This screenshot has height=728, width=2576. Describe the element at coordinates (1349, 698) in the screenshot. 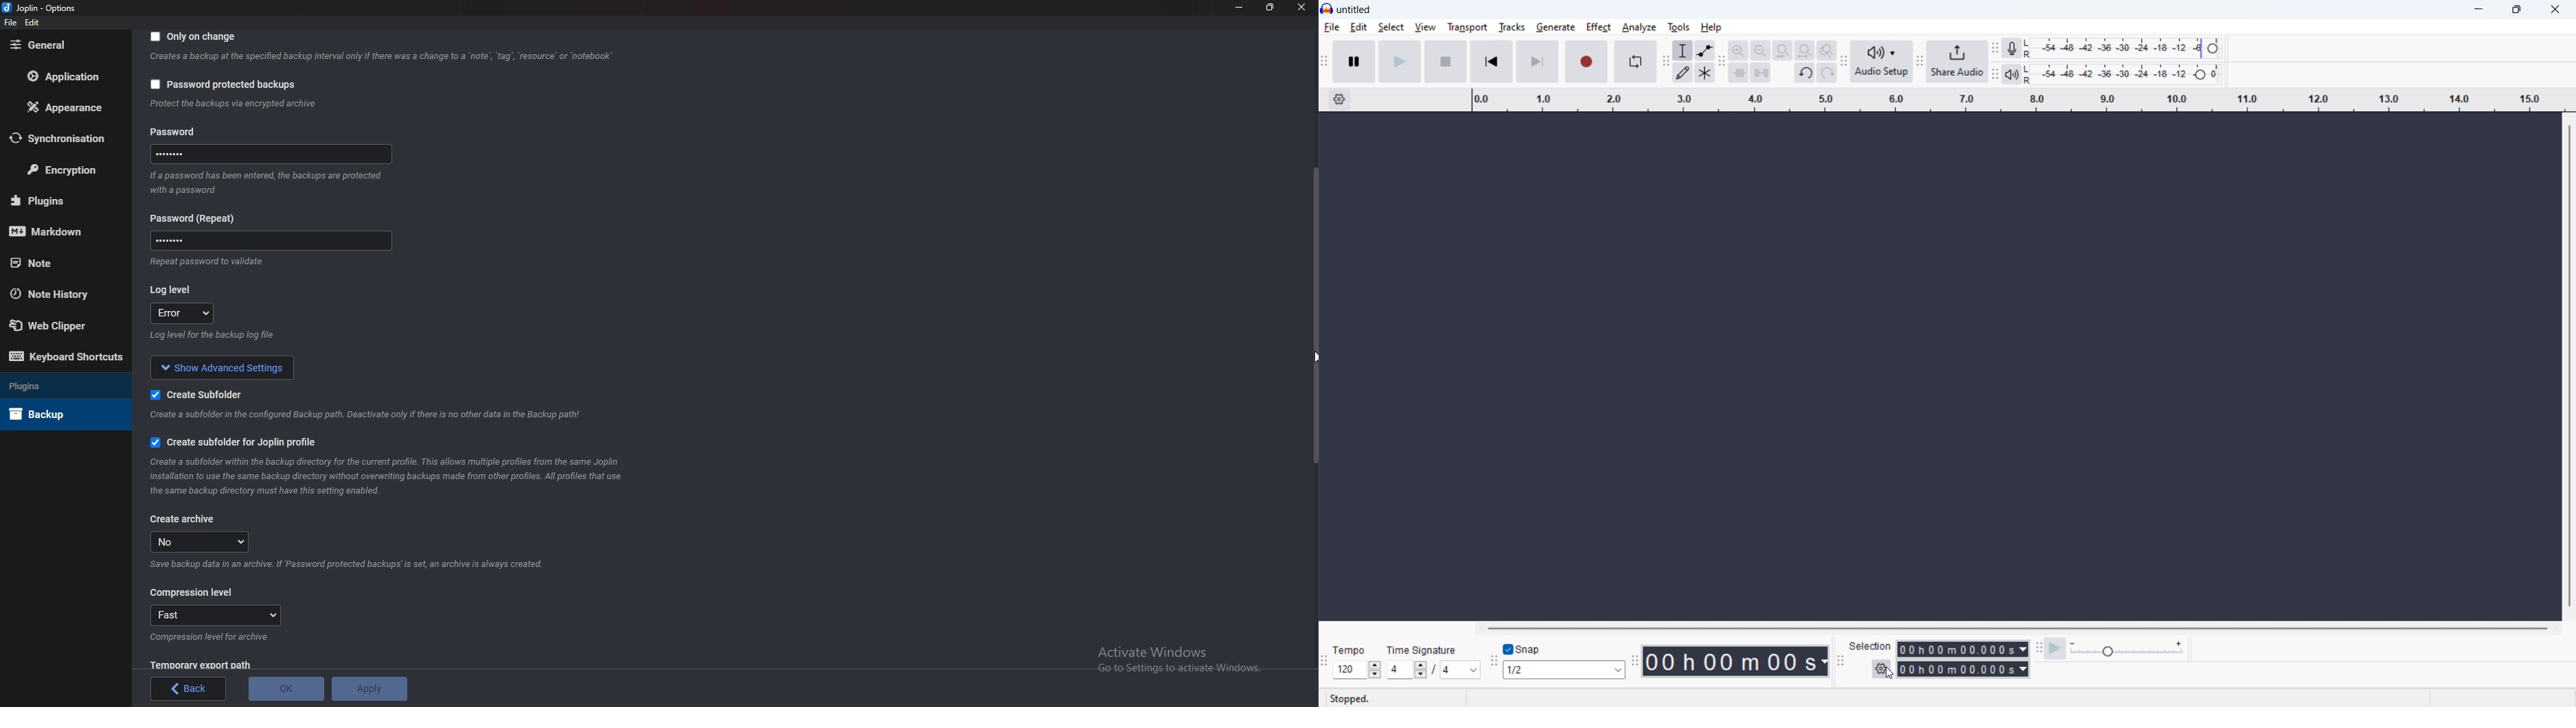

I see `stopped.` at that location.